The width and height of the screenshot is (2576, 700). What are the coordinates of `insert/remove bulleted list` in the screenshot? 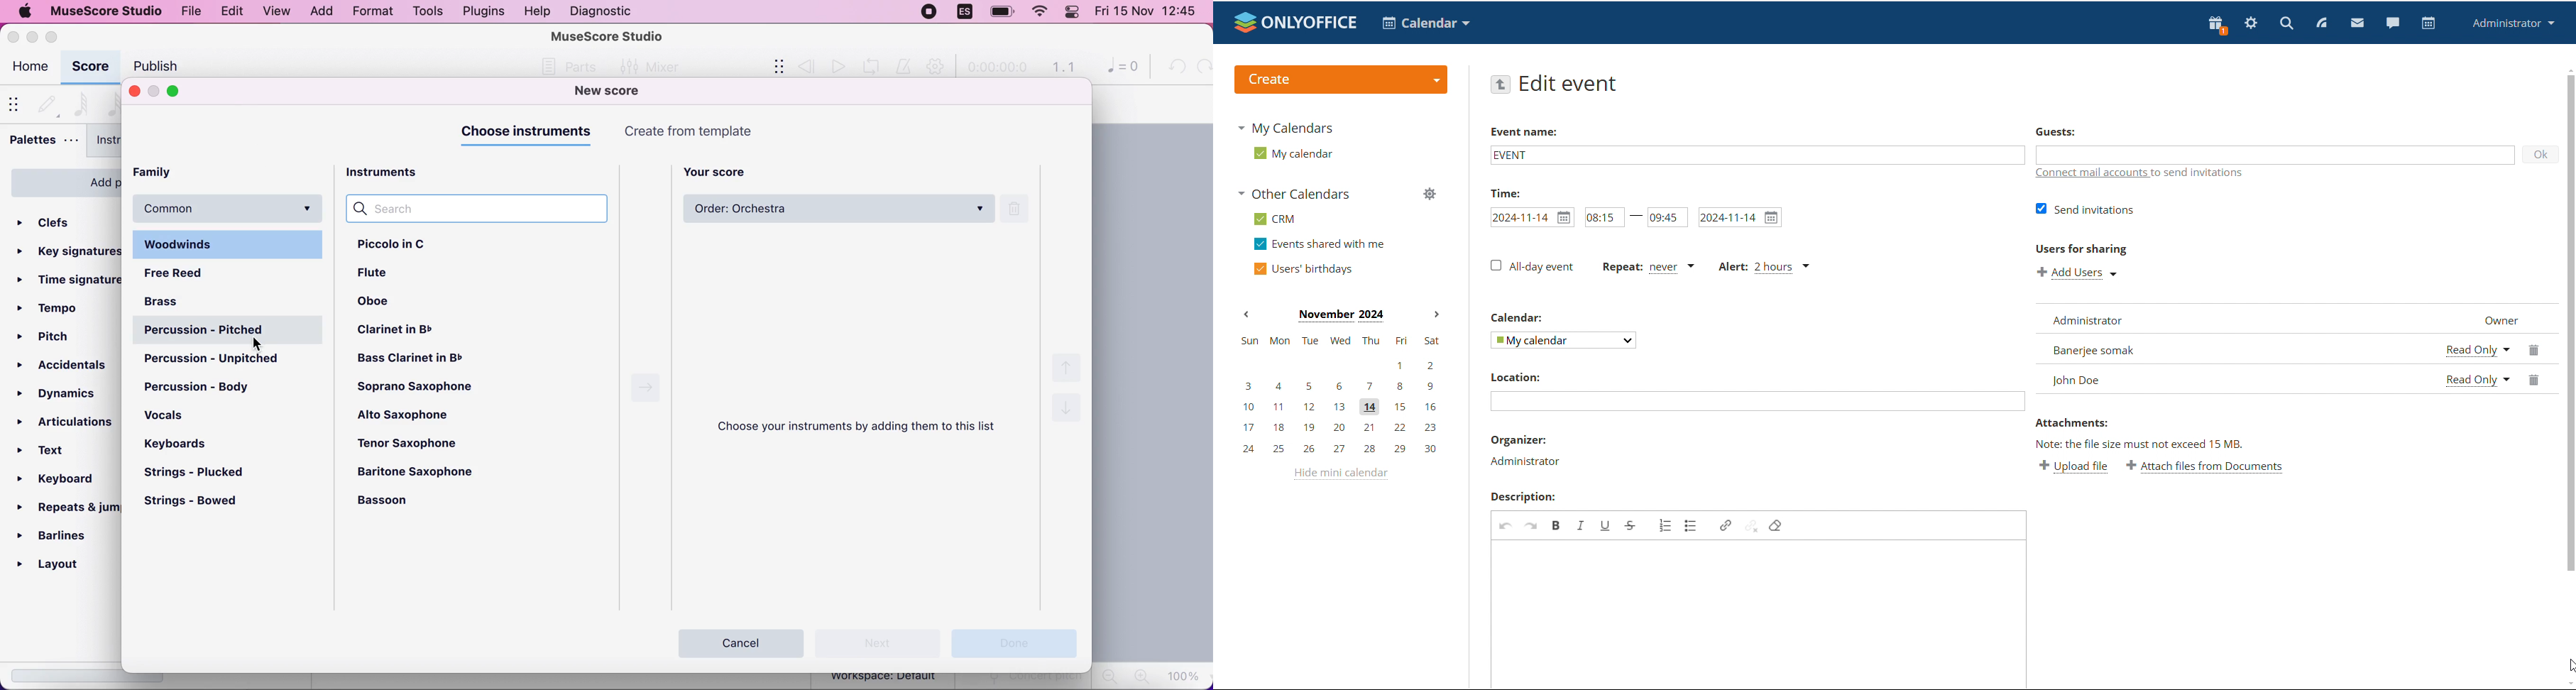 It's located at (1691, 525).